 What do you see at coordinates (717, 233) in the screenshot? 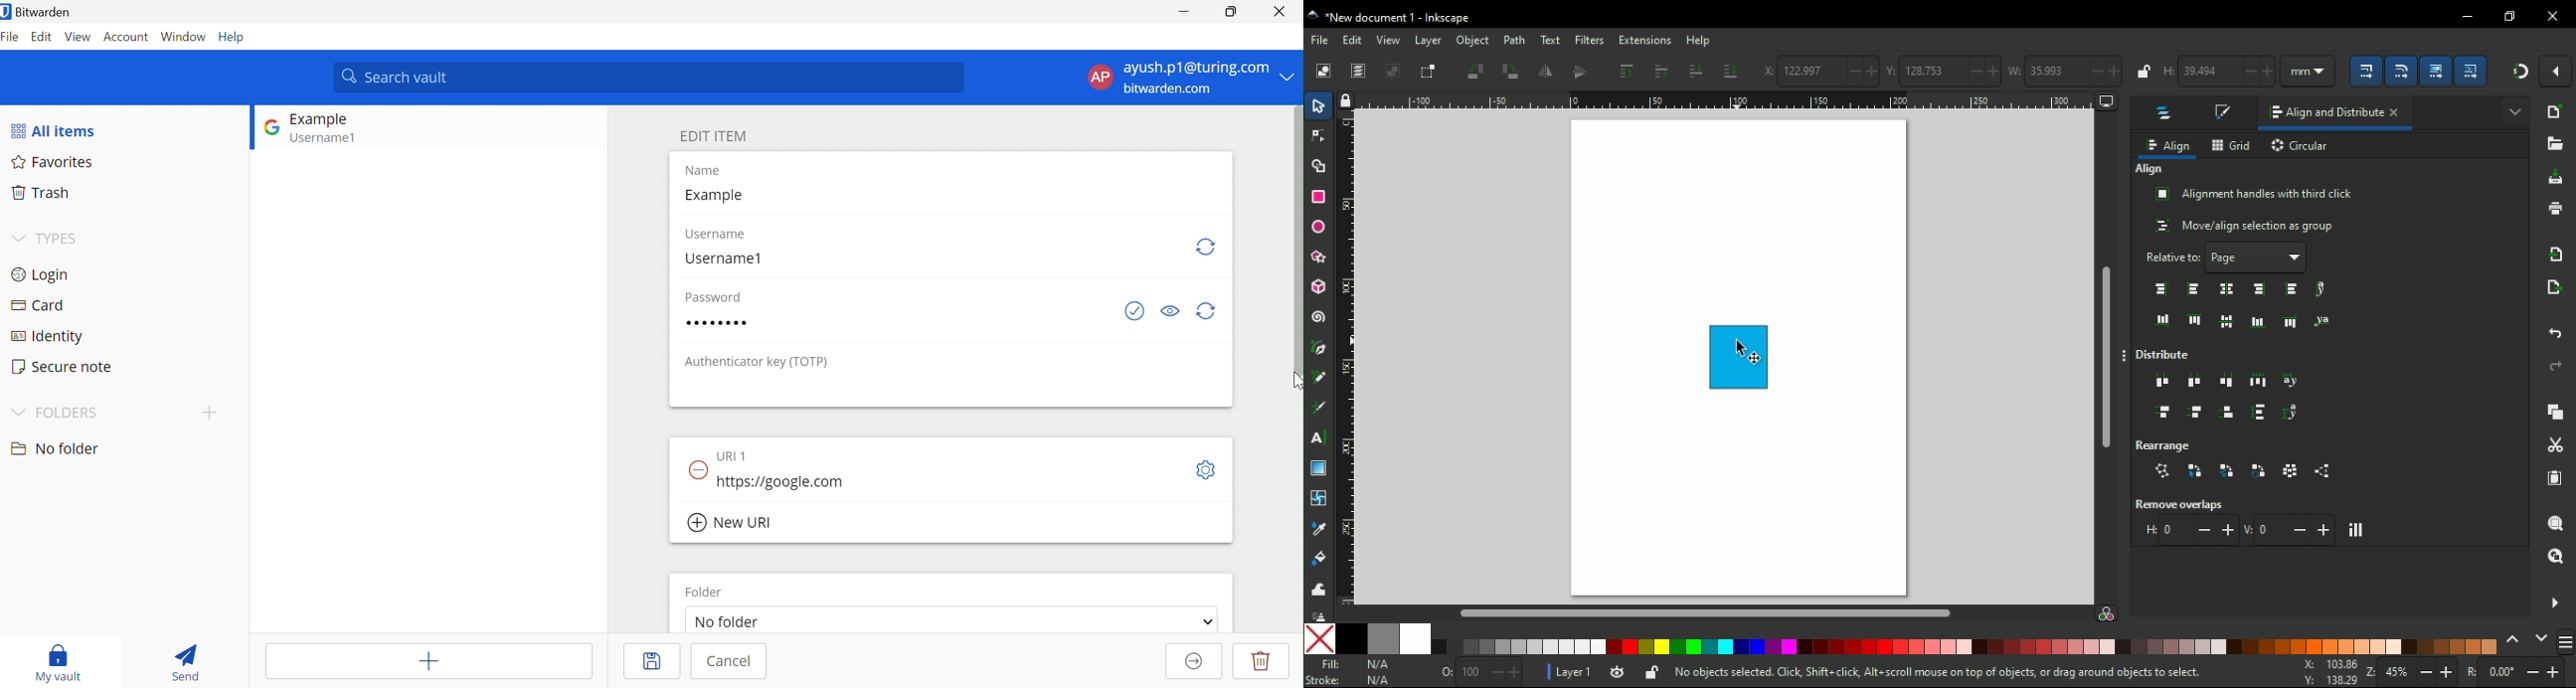
I see `Username` at bounding box center [717, 233].